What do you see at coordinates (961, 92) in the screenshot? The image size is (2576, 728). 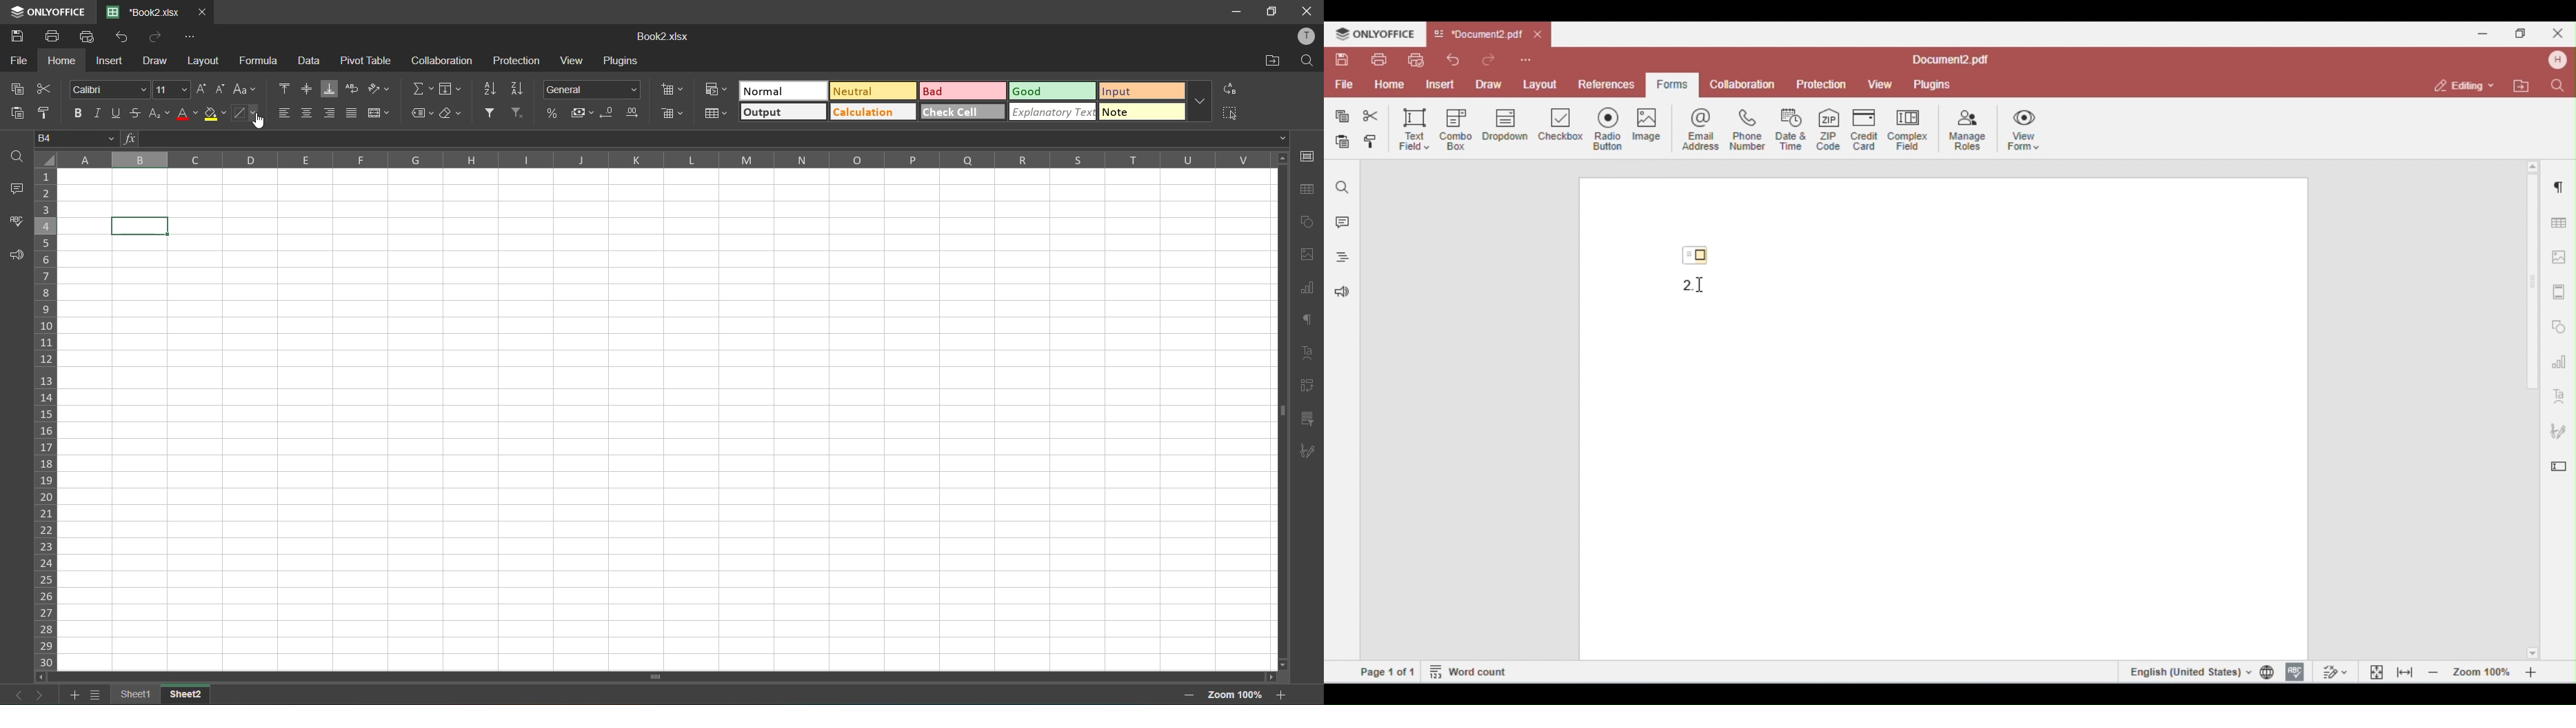 I see `bad` at bounding box center [961, 92].